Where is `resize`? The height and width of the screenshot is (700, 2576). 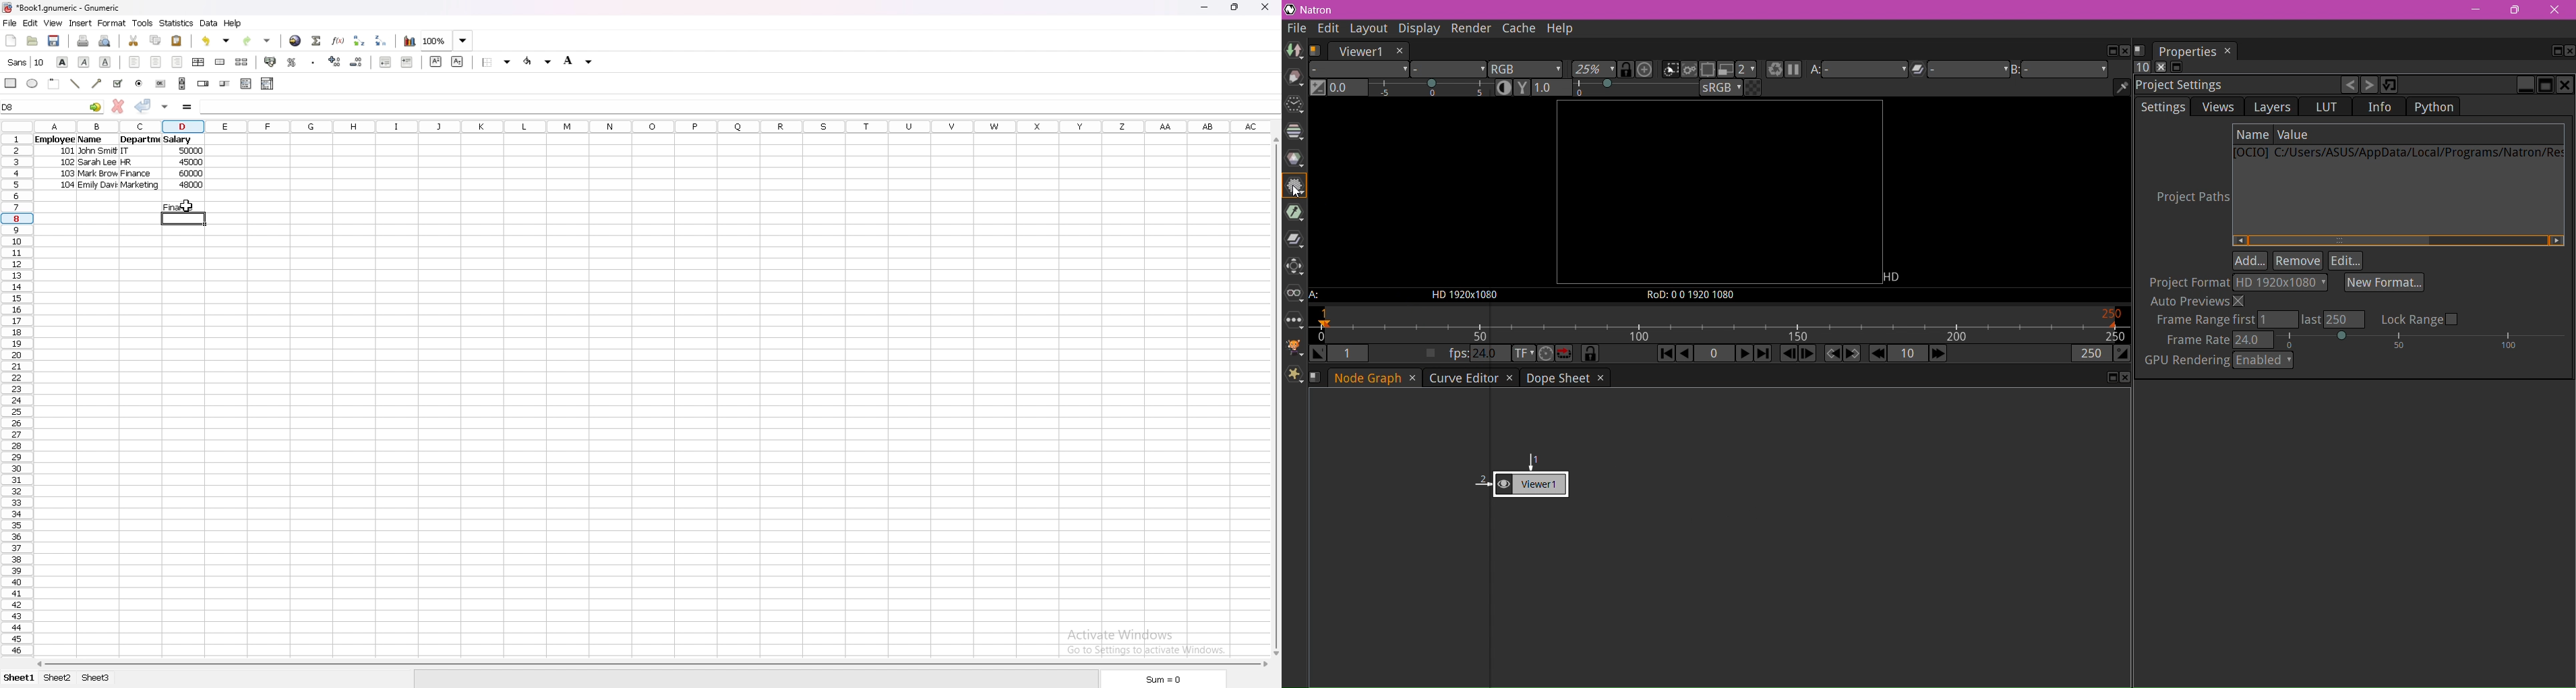 resize is located at coordinates (1236, 8).